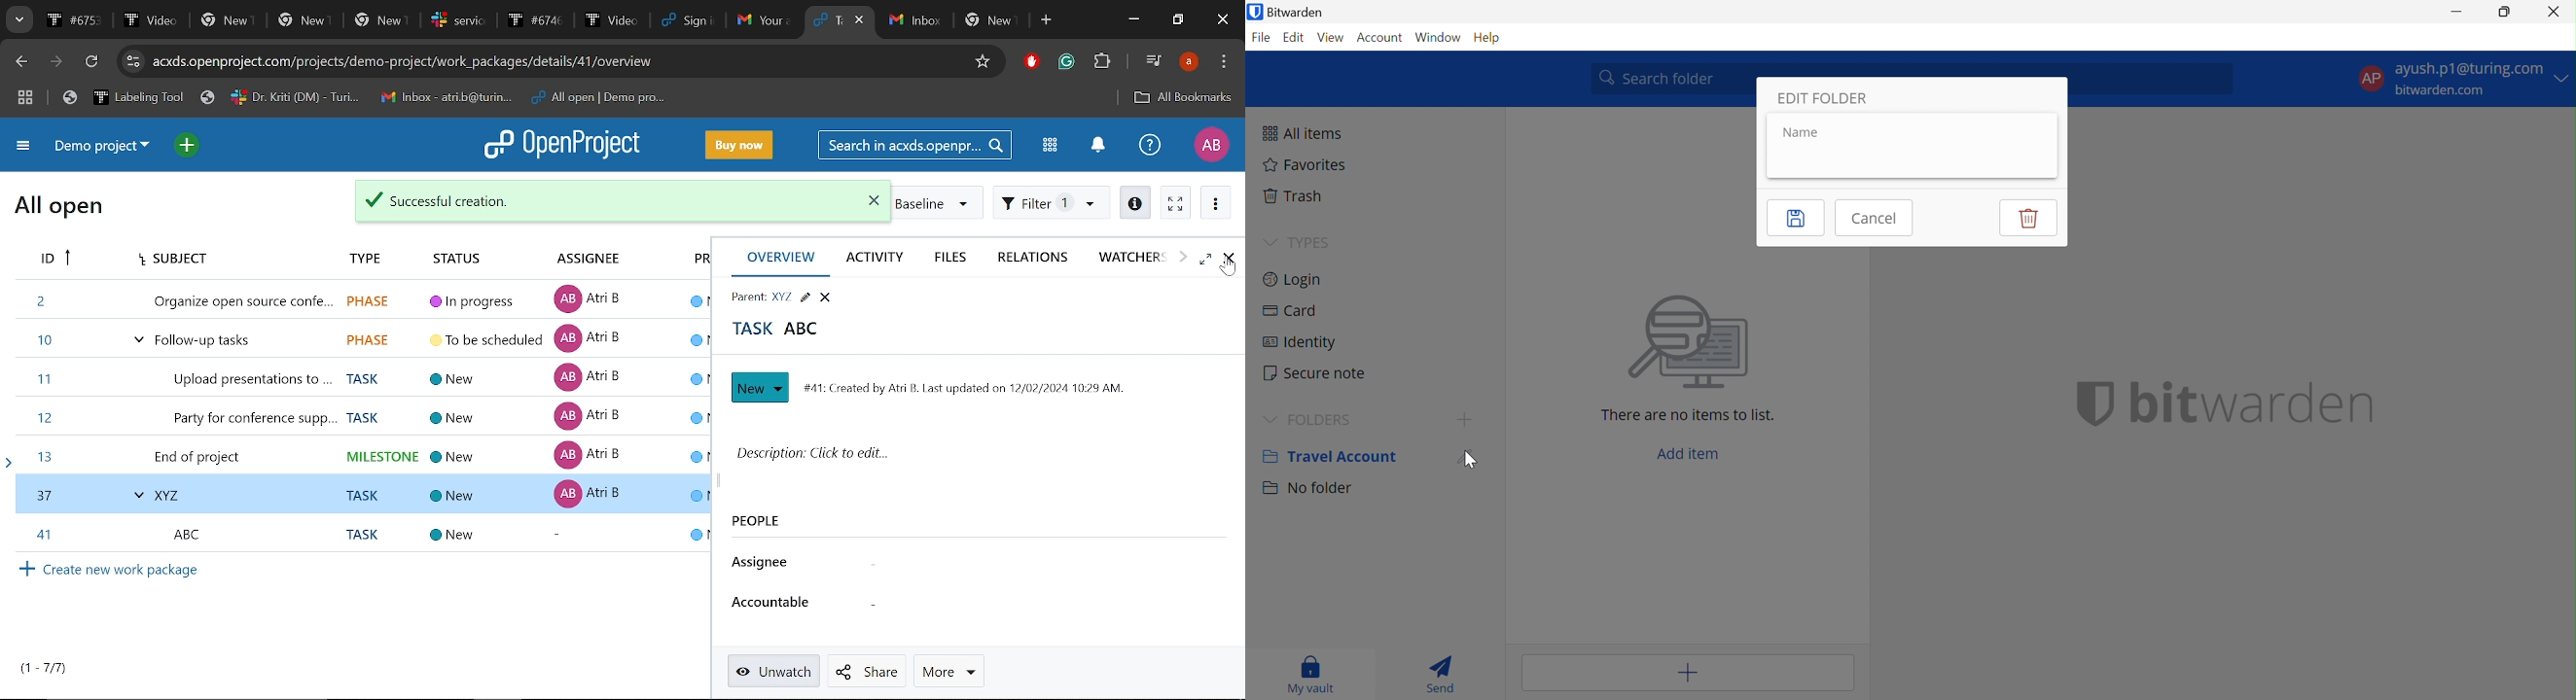 The image size is (2576, 700). Describe the element at coordinates (939, 202) in the screenshot. I see `Baseline` at that location.